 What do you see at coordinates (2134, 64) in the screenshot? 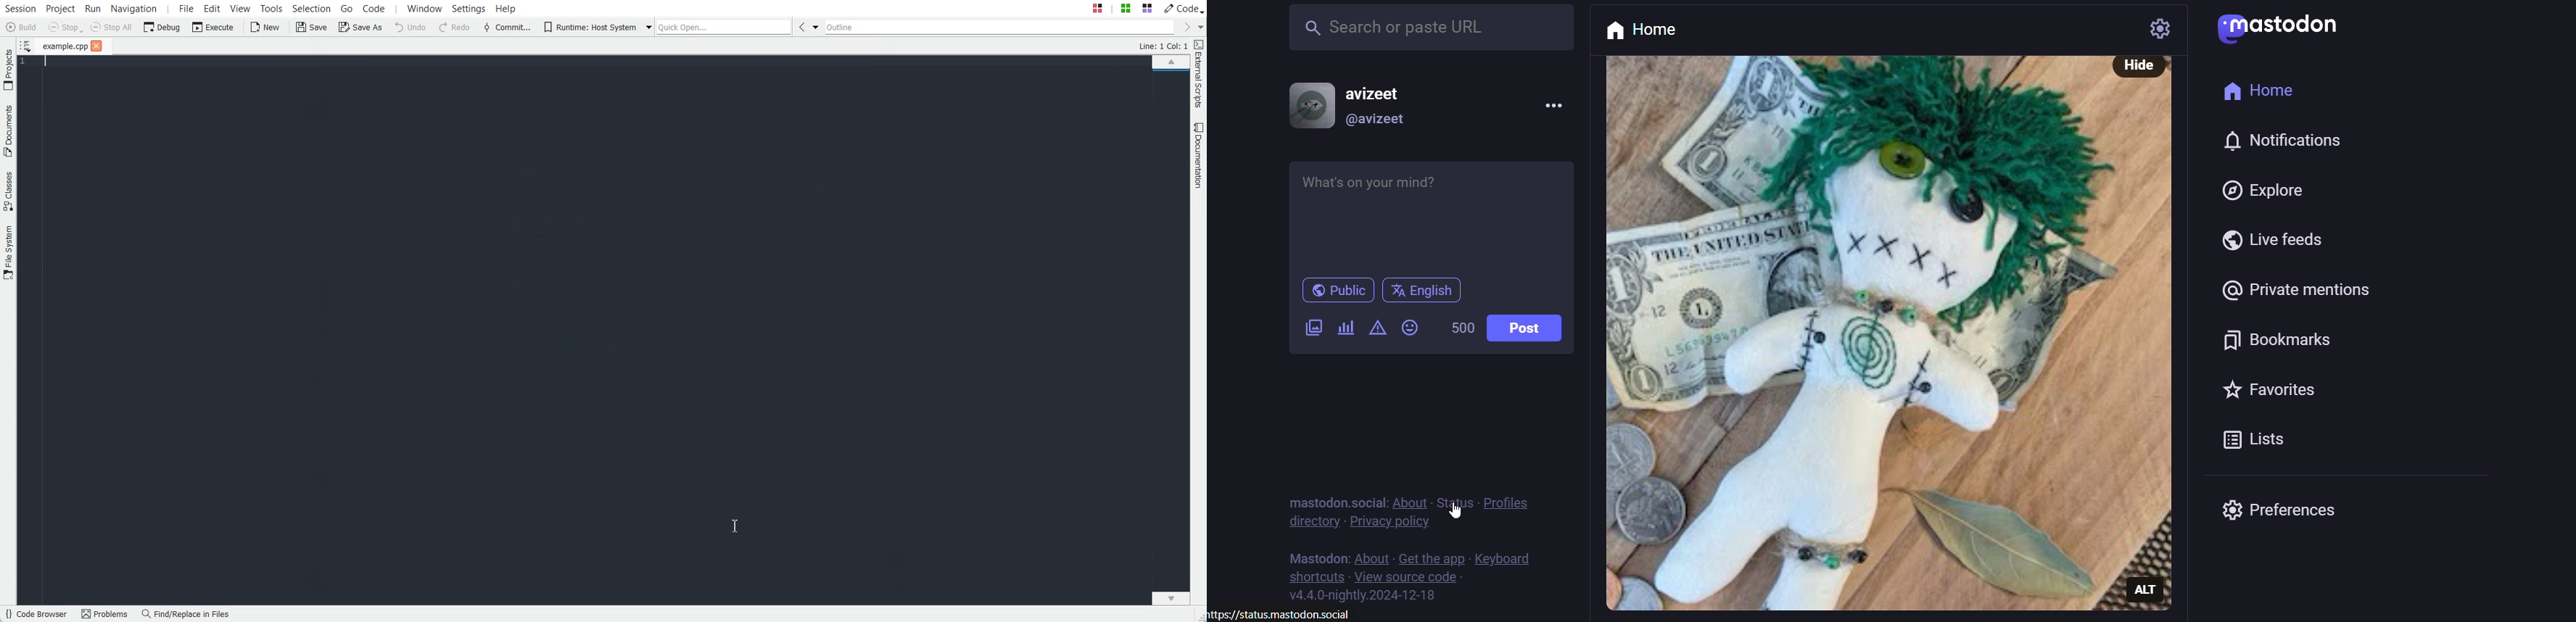
I see `Hide` at bounding box center [2134, 64].